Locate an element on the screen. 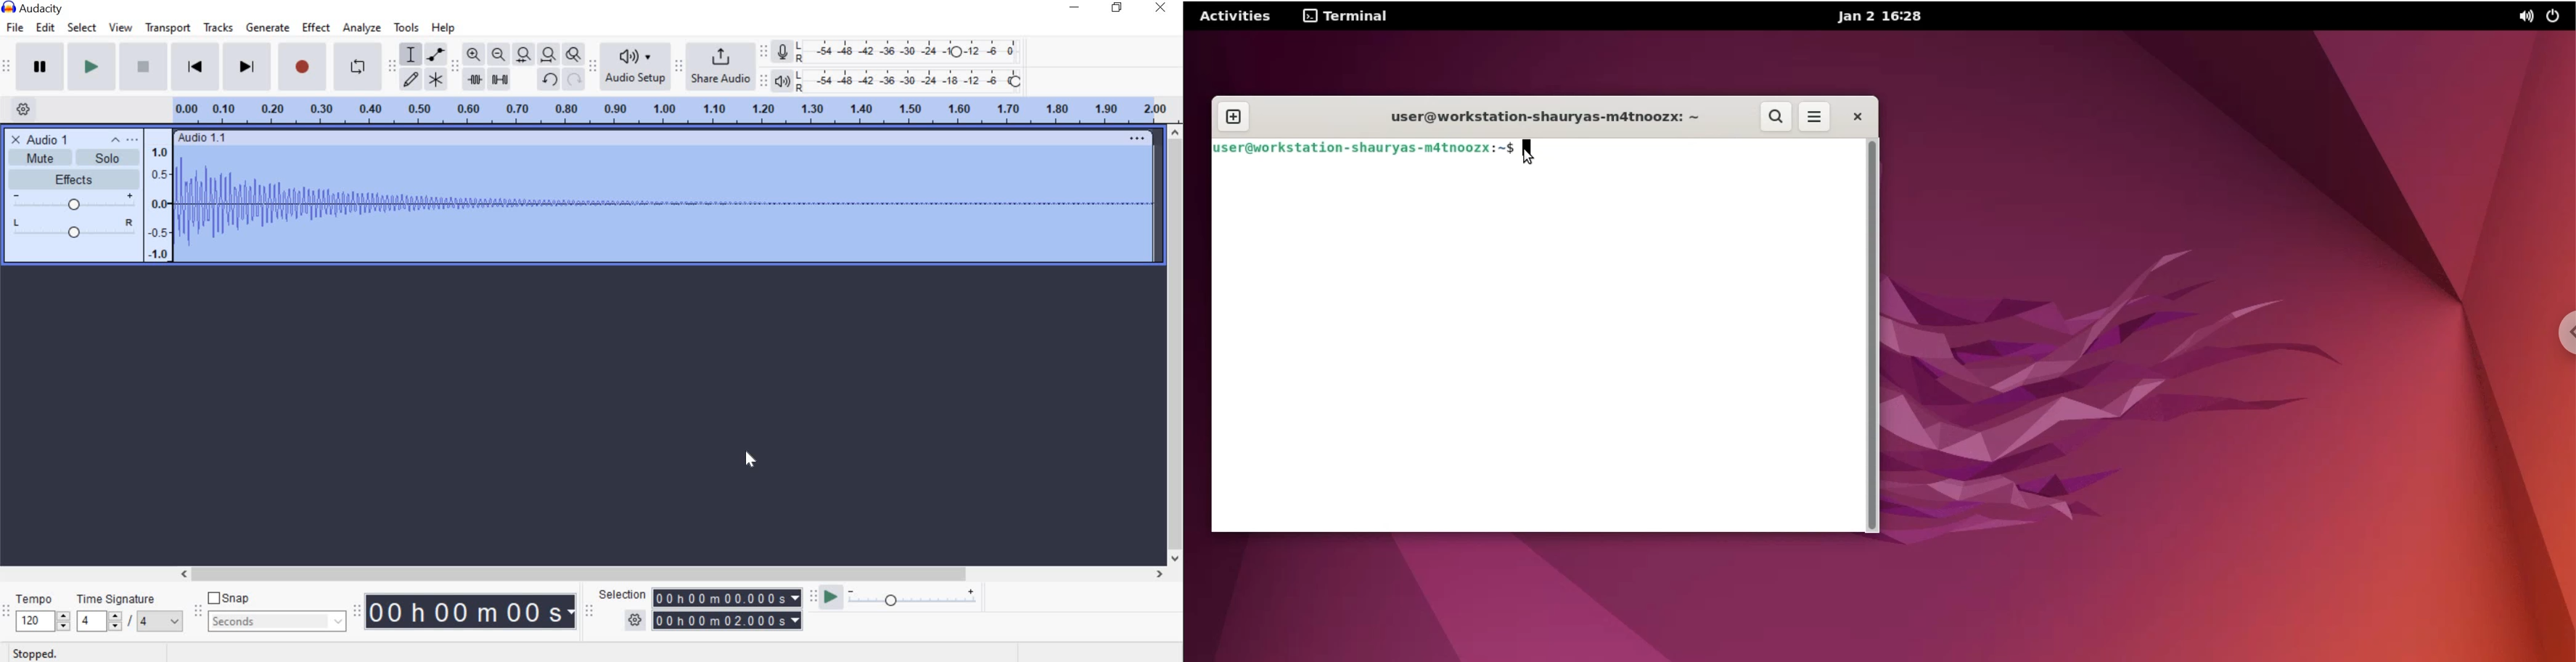 This screenshot has width=2576, height=672. Activities is located at coordinates (1237, 17).